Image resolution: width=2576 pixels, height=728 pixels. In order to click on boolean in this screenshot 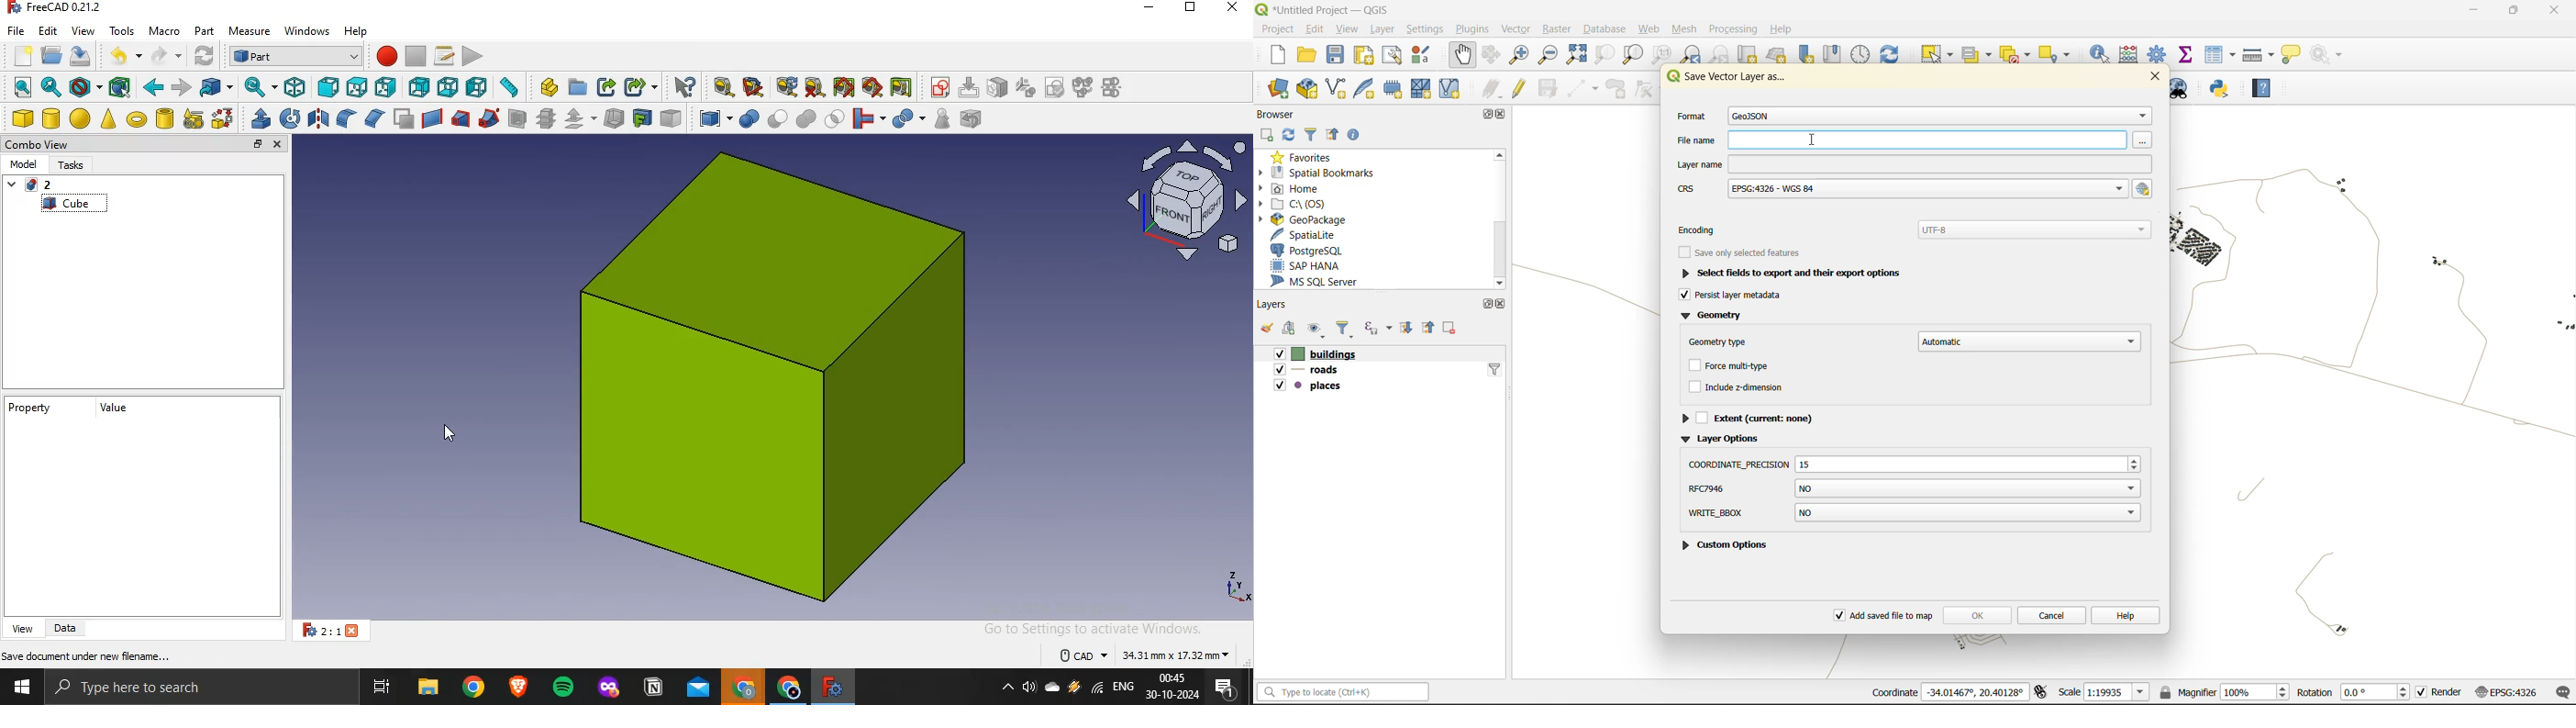, I will do `click(749, 118)`.